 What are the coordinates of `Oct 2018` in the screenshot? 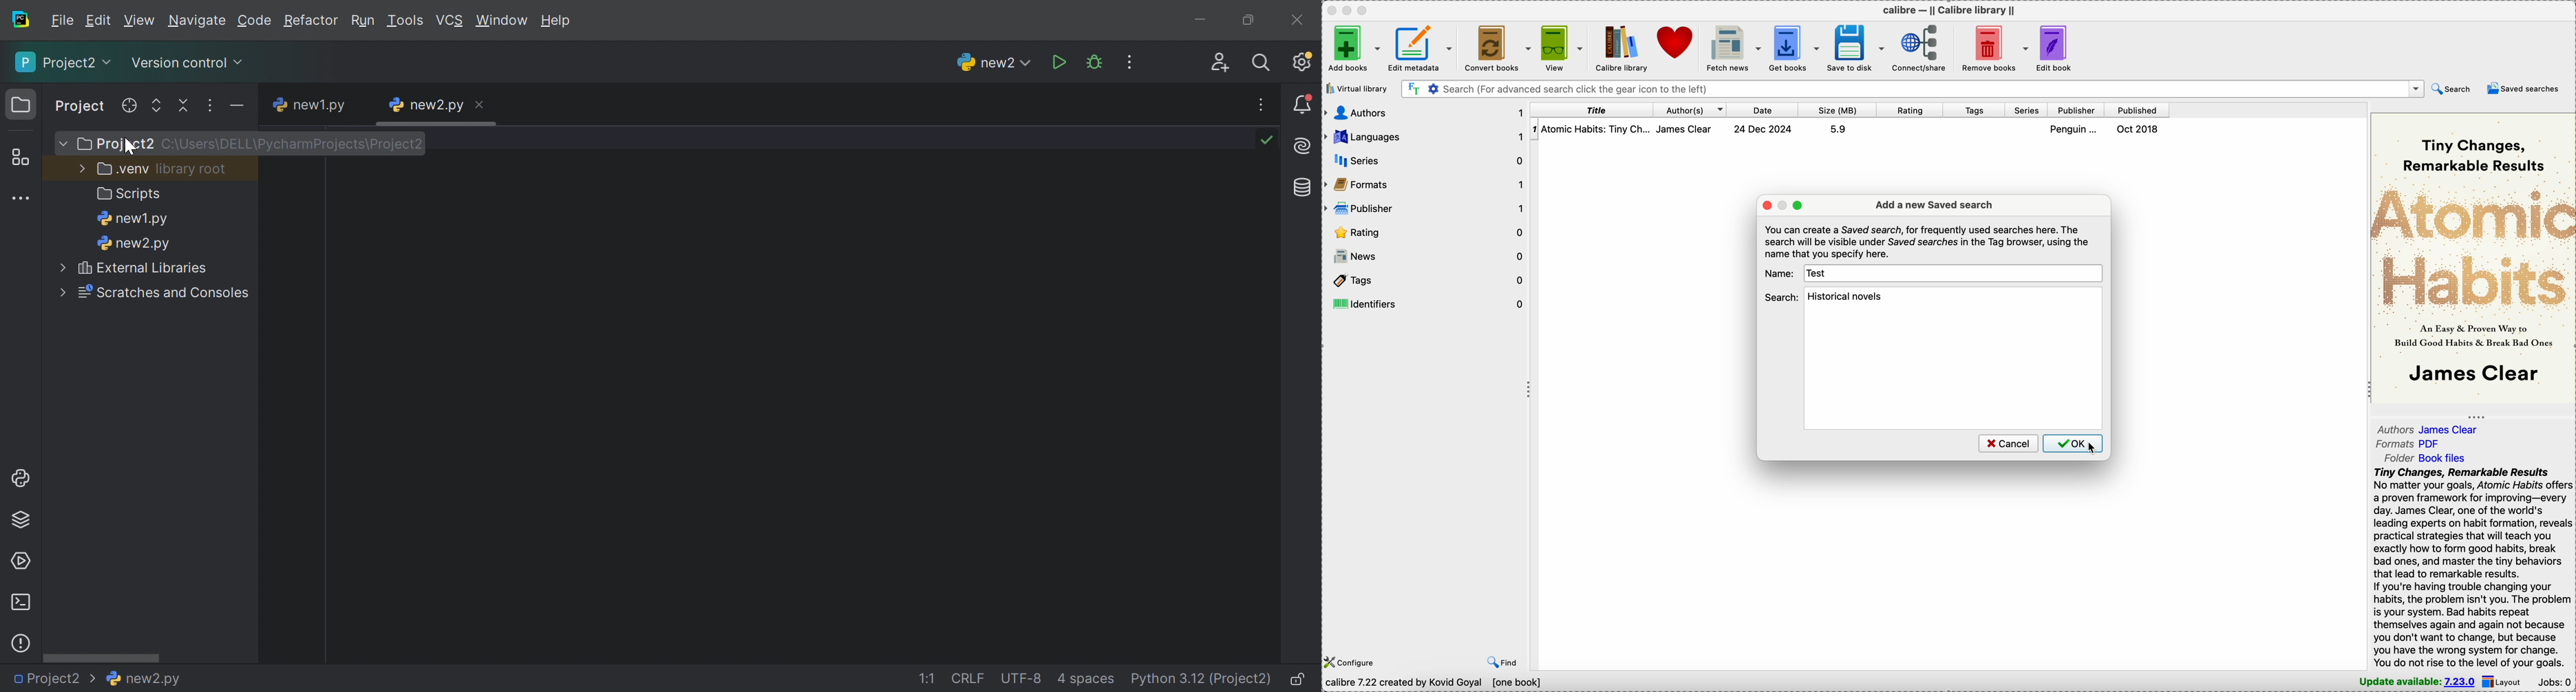 It's located at (2139, 129).